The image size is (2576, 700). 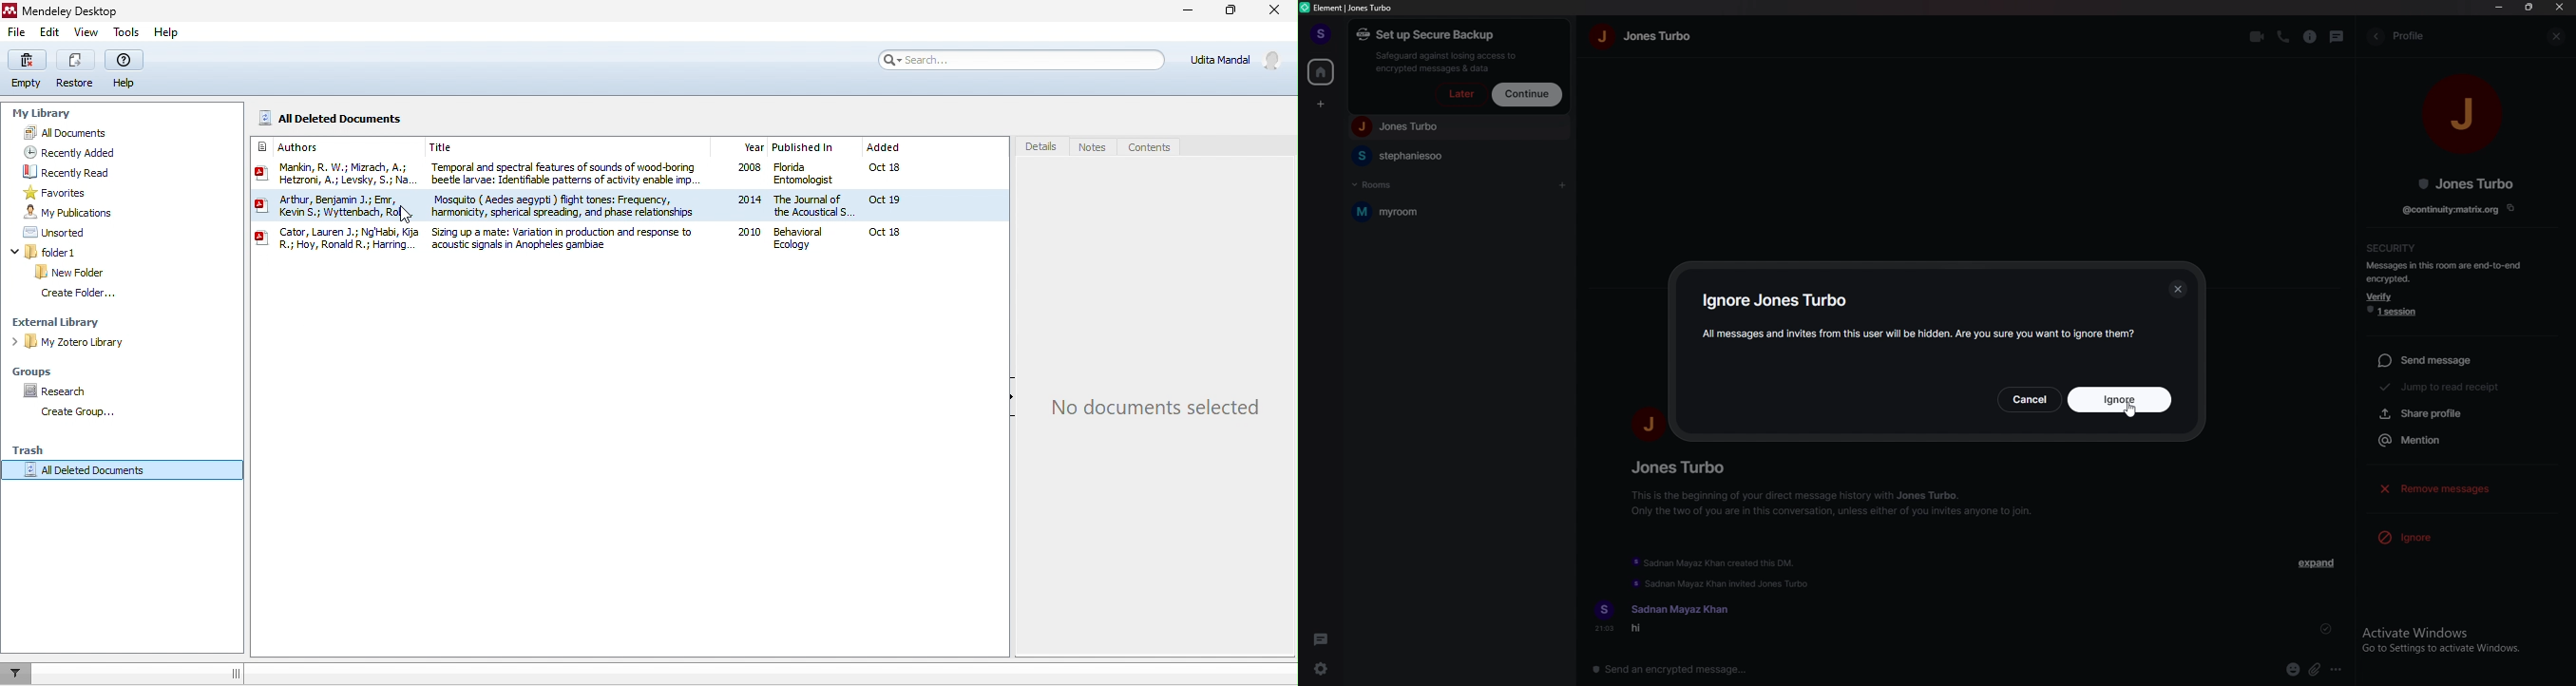 I want to click on info, so click(x=2448, y=272).